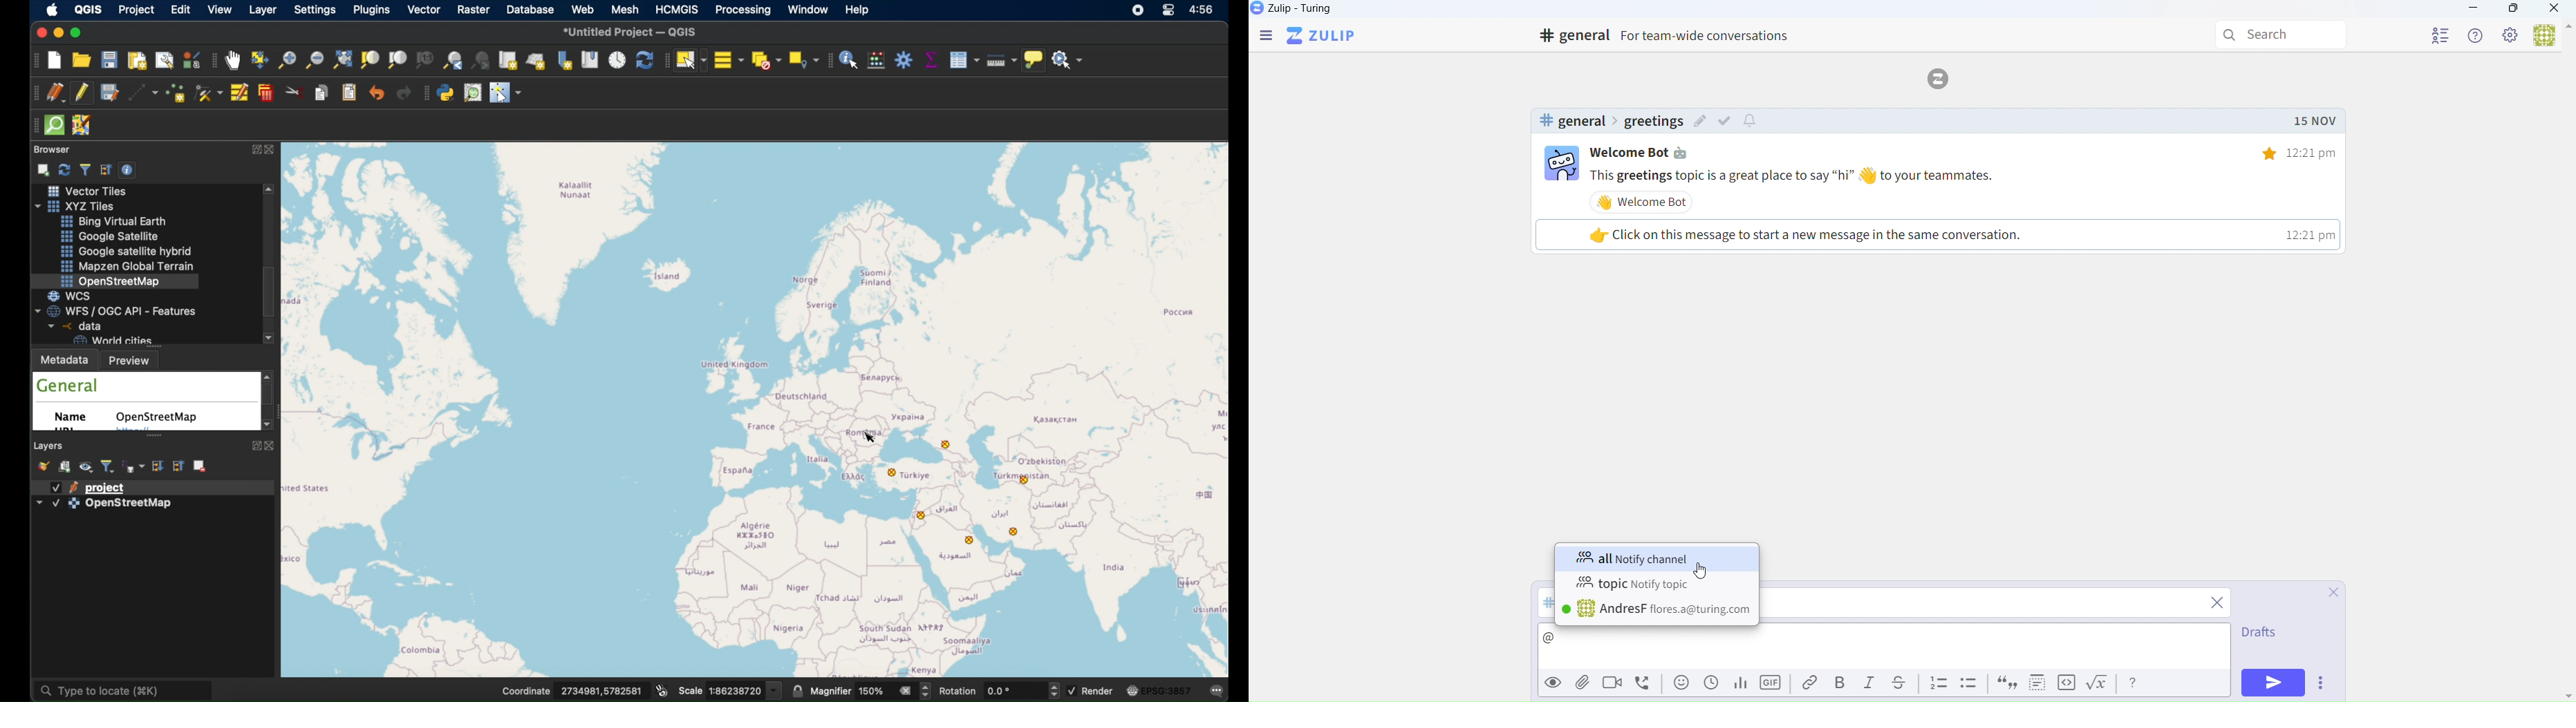  Describe the element at coordinates (111, 281) in the screenshot. I see `openstreetmap` at that location.